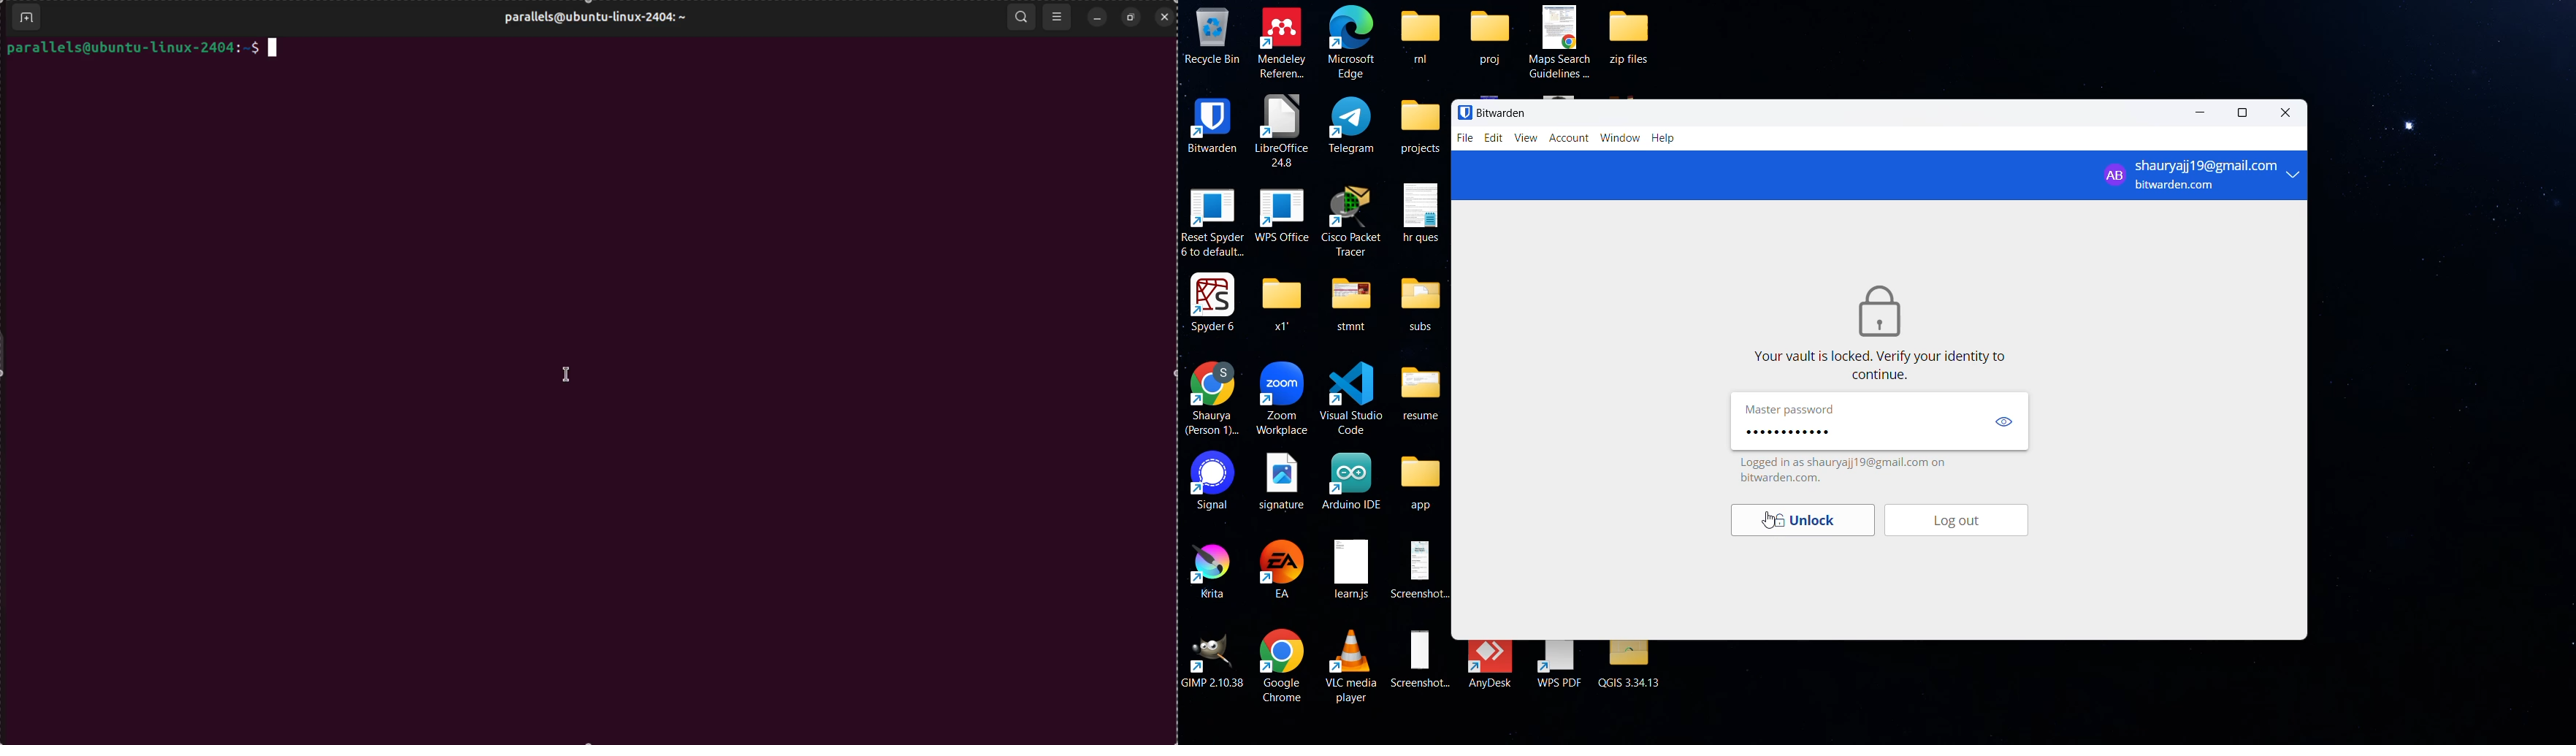 The width and height of the screenshot is (2576, 756). I want to click on CURSOR, so click(1767, 523).